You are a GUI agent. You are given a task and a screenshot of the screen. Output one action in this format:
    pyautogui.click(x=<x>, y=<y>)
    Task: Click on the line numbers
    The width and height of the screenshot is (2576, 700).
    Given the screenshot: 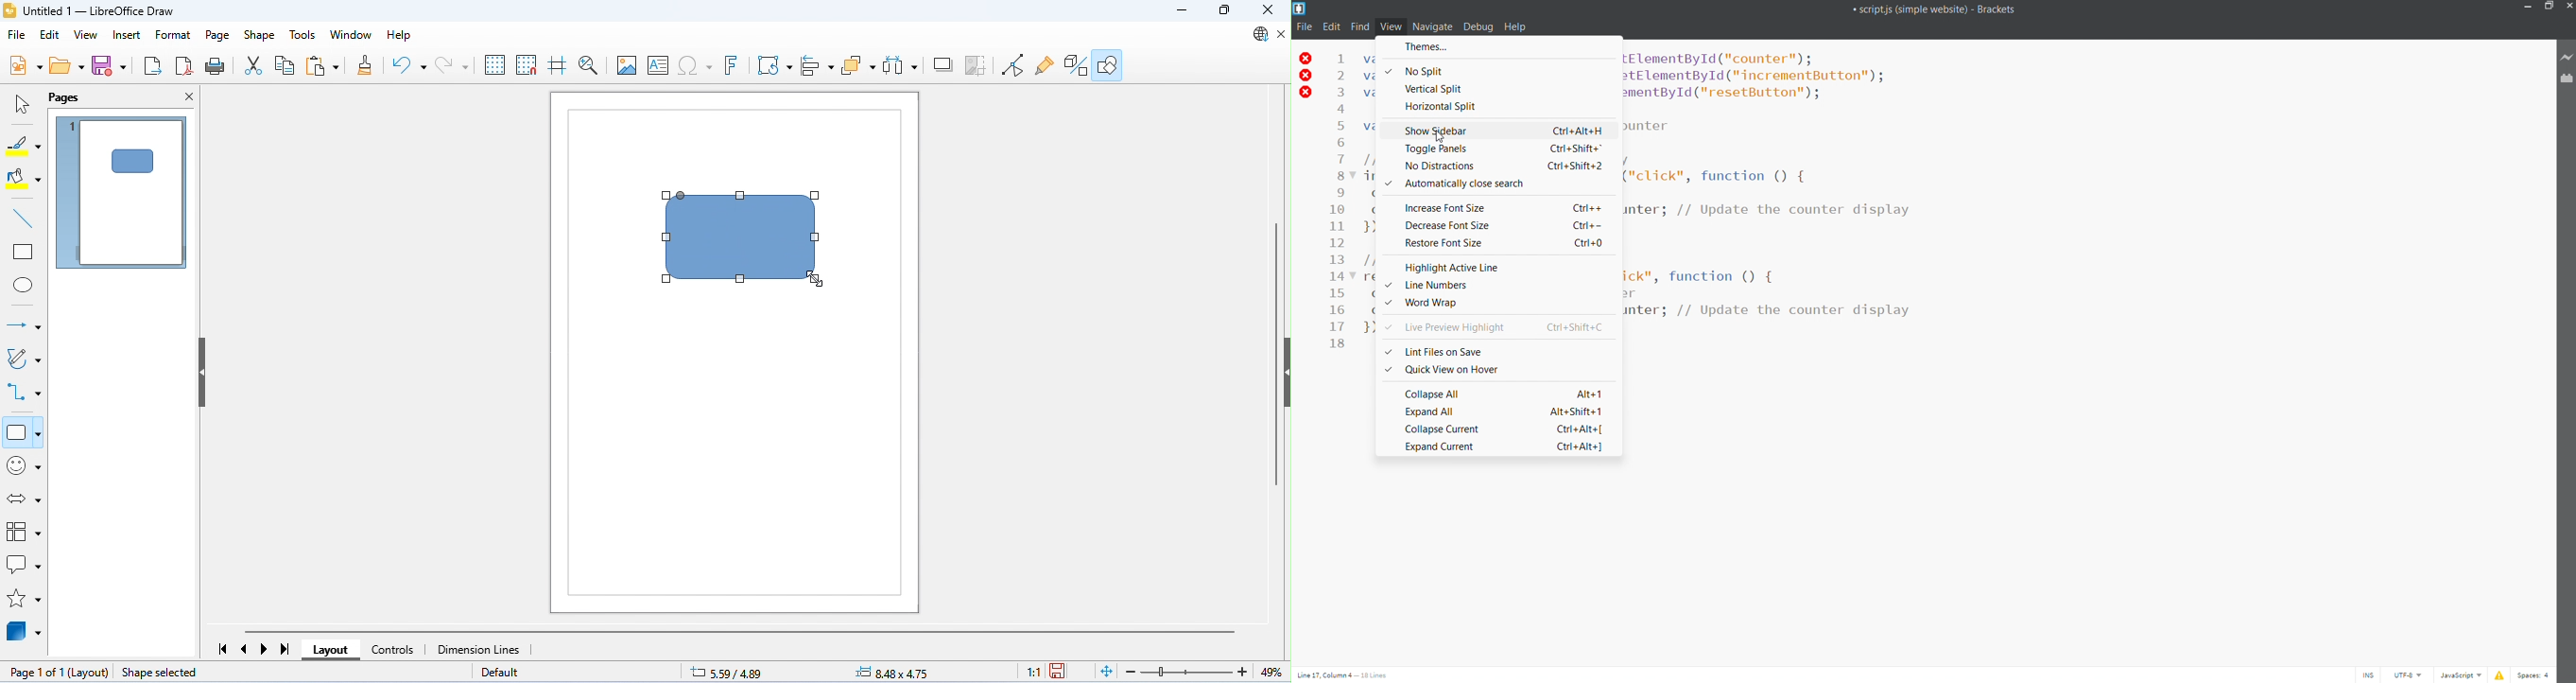 What is the action you would take?
    pyautogui.click(x=1499, y=285)
    